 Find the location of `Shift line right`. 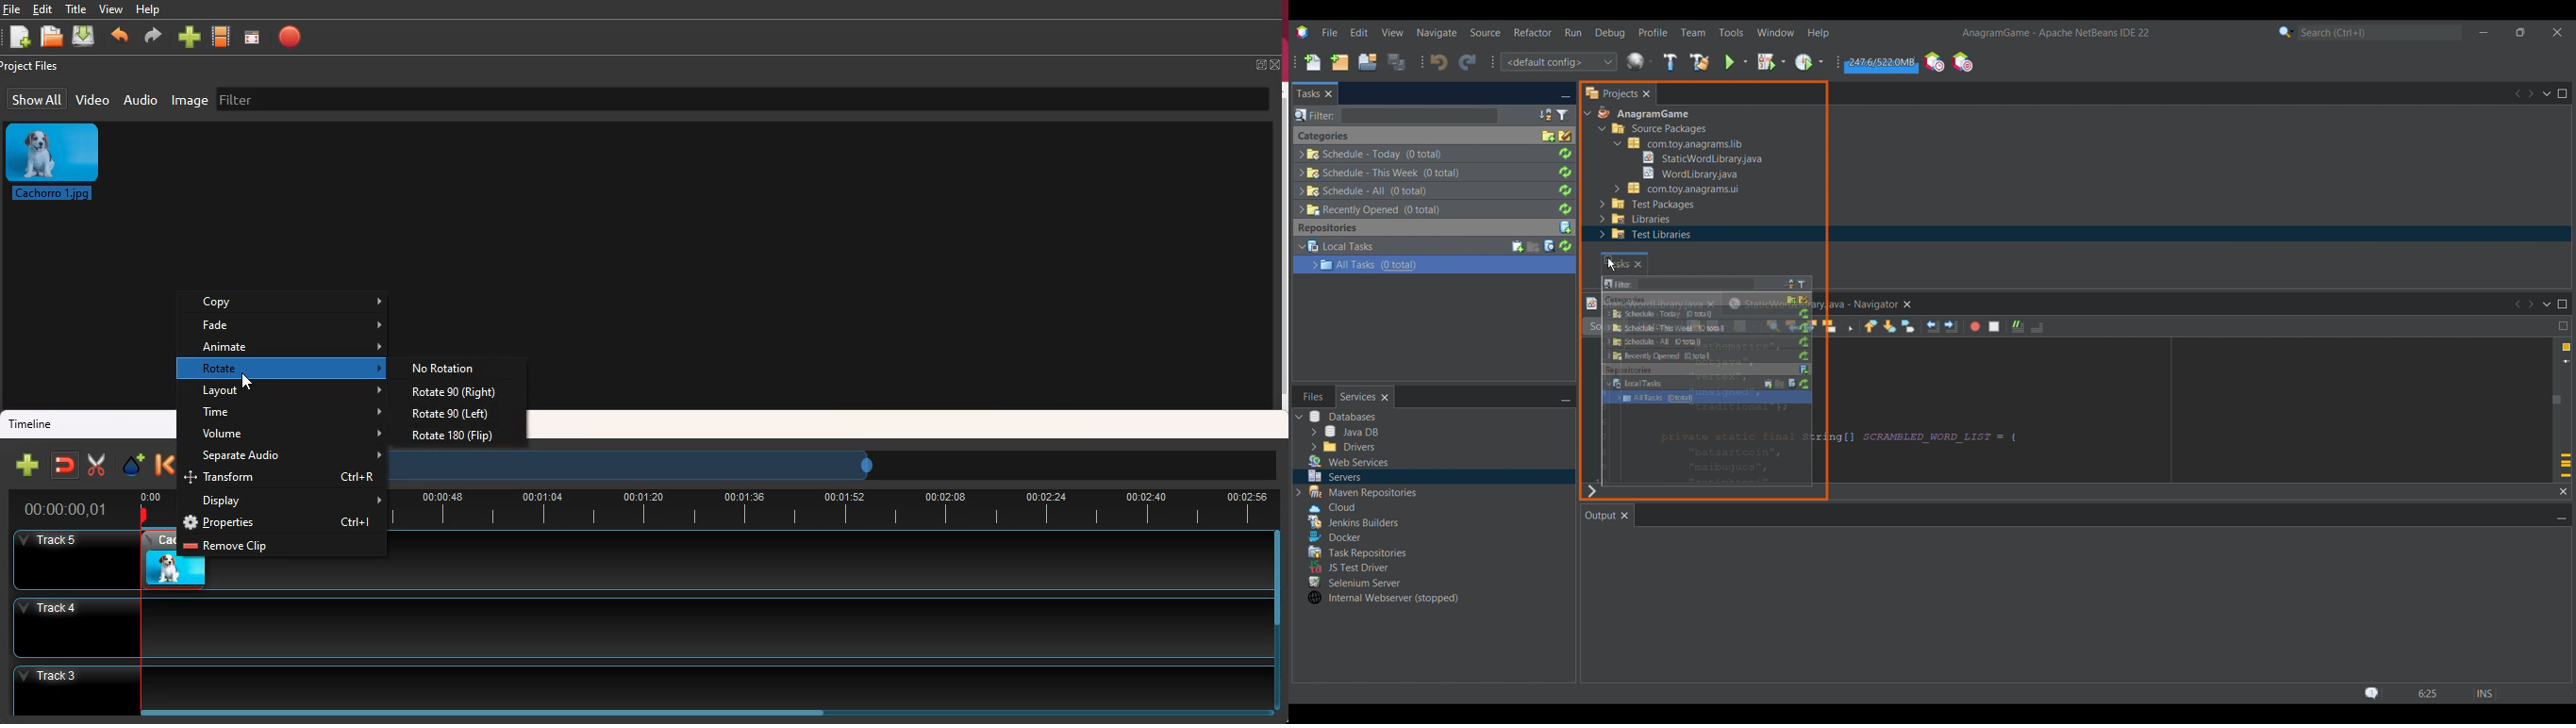

Shift line right is located at coordinates (1952, 326).